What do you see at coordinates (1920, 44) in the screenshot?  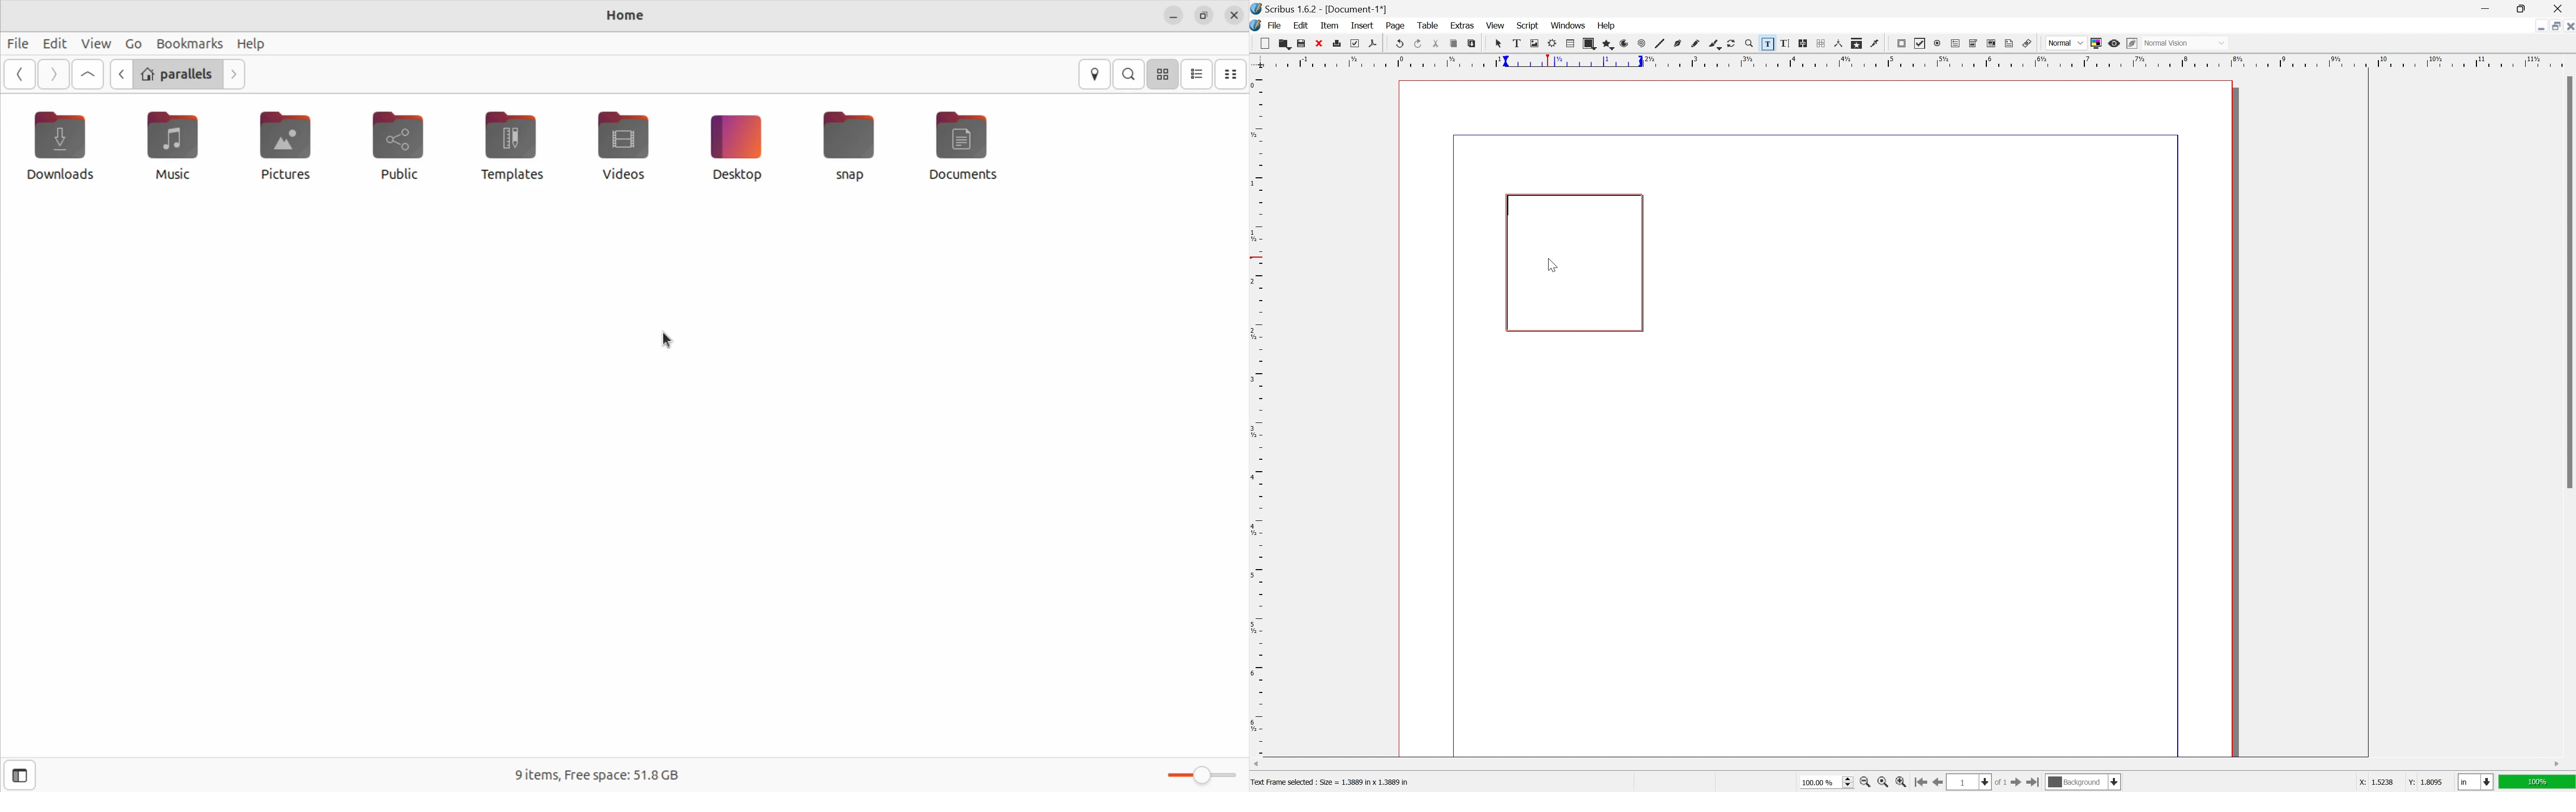 I see `pdf checkbox` at bounding box center [1920, 44].